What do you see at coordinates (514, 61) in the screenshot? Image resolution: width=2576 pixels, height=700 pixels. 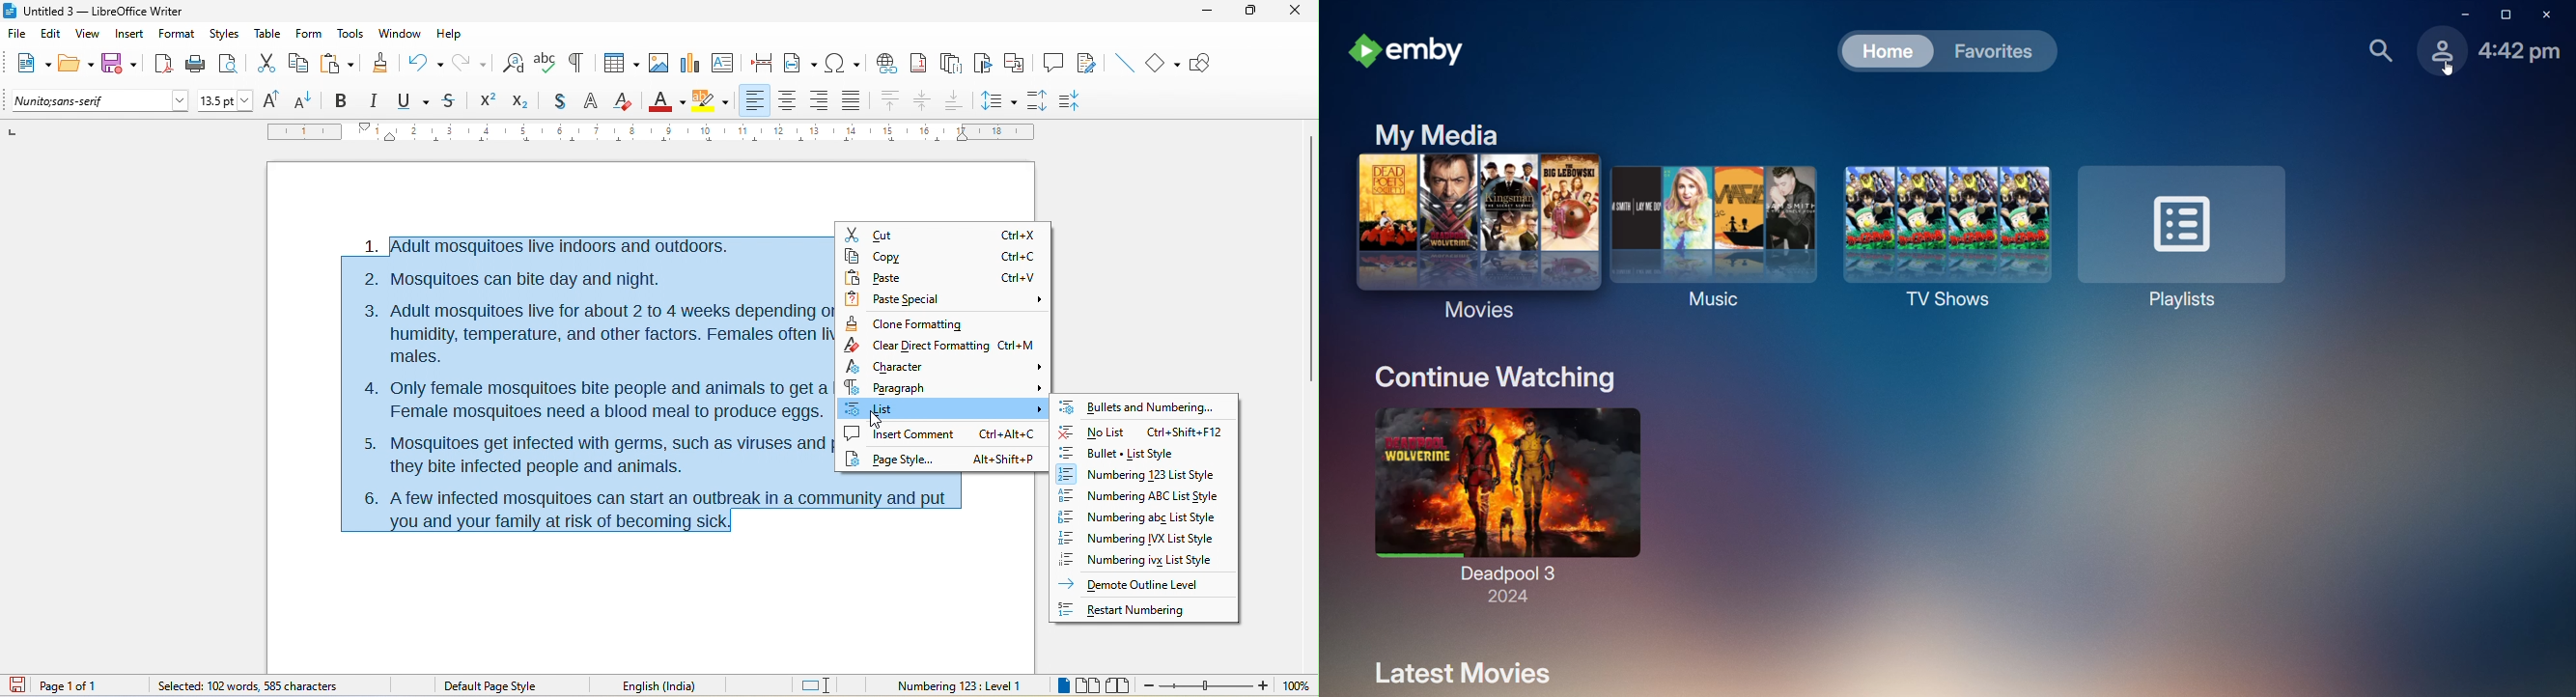 I see `find and replace` at bounding box center [514, 61].